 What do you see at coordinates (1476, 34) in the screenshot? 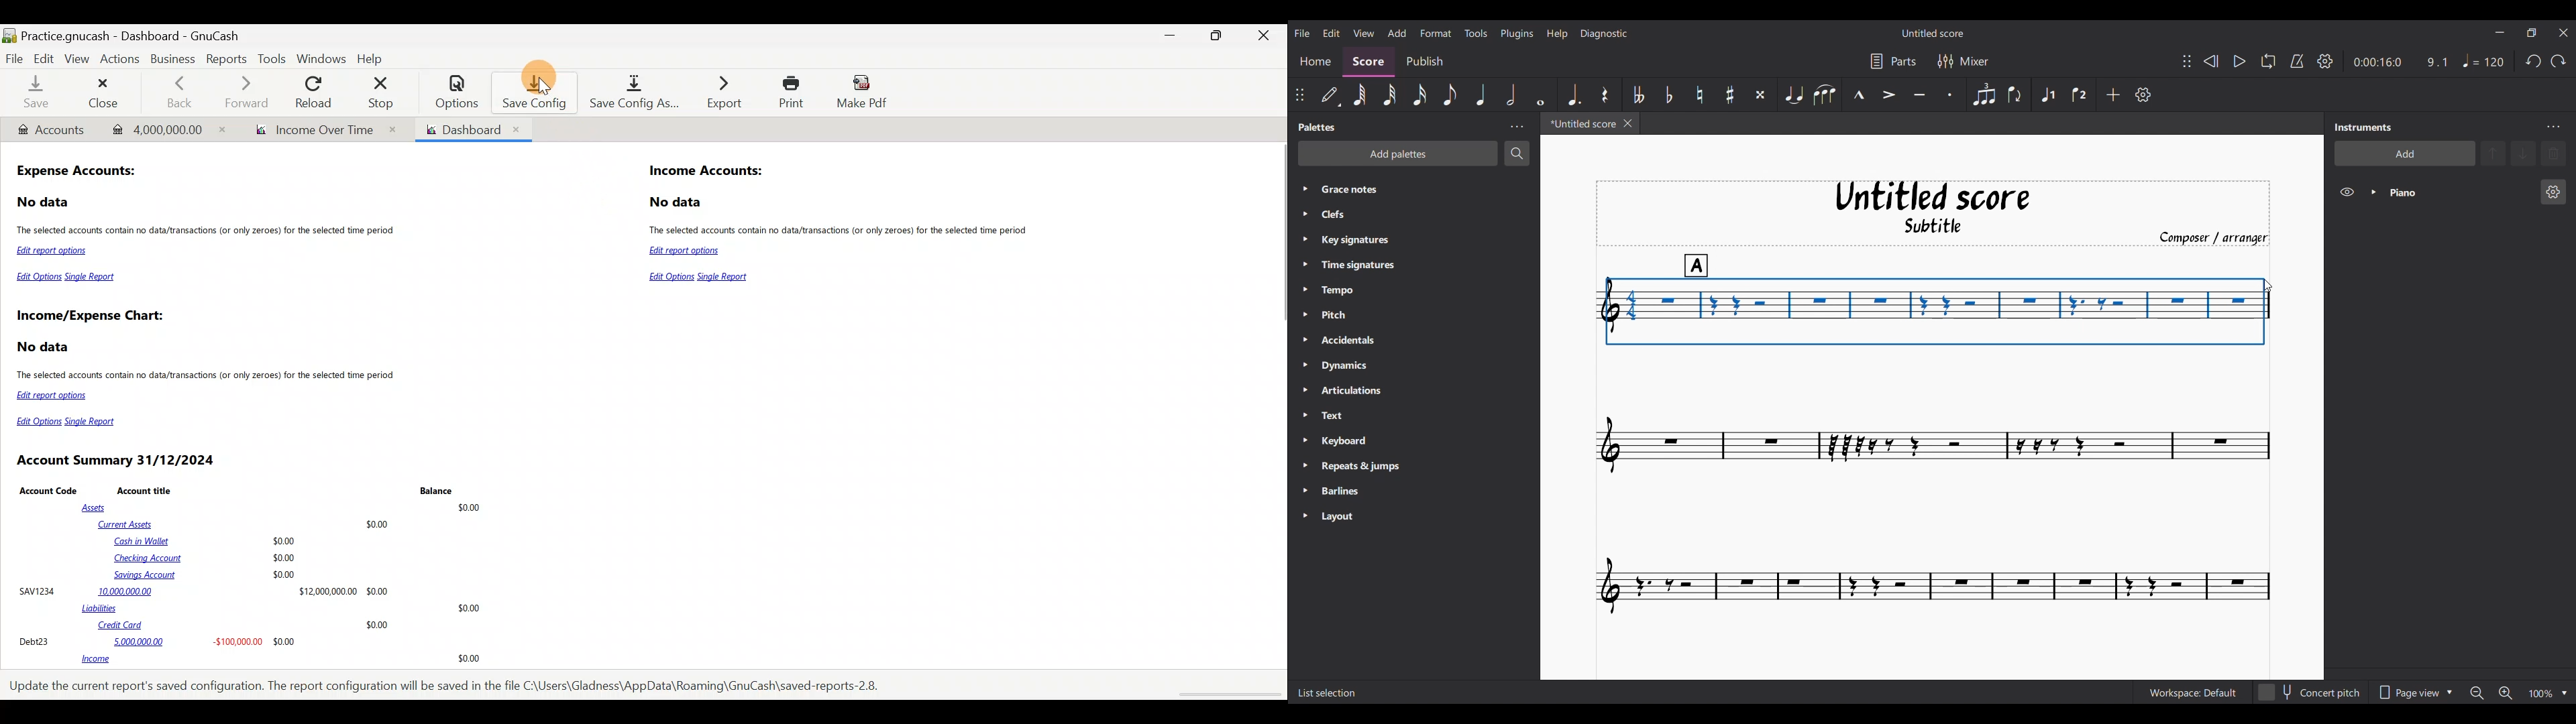
I see `Tools menu` at bounding box center [1476, 34].